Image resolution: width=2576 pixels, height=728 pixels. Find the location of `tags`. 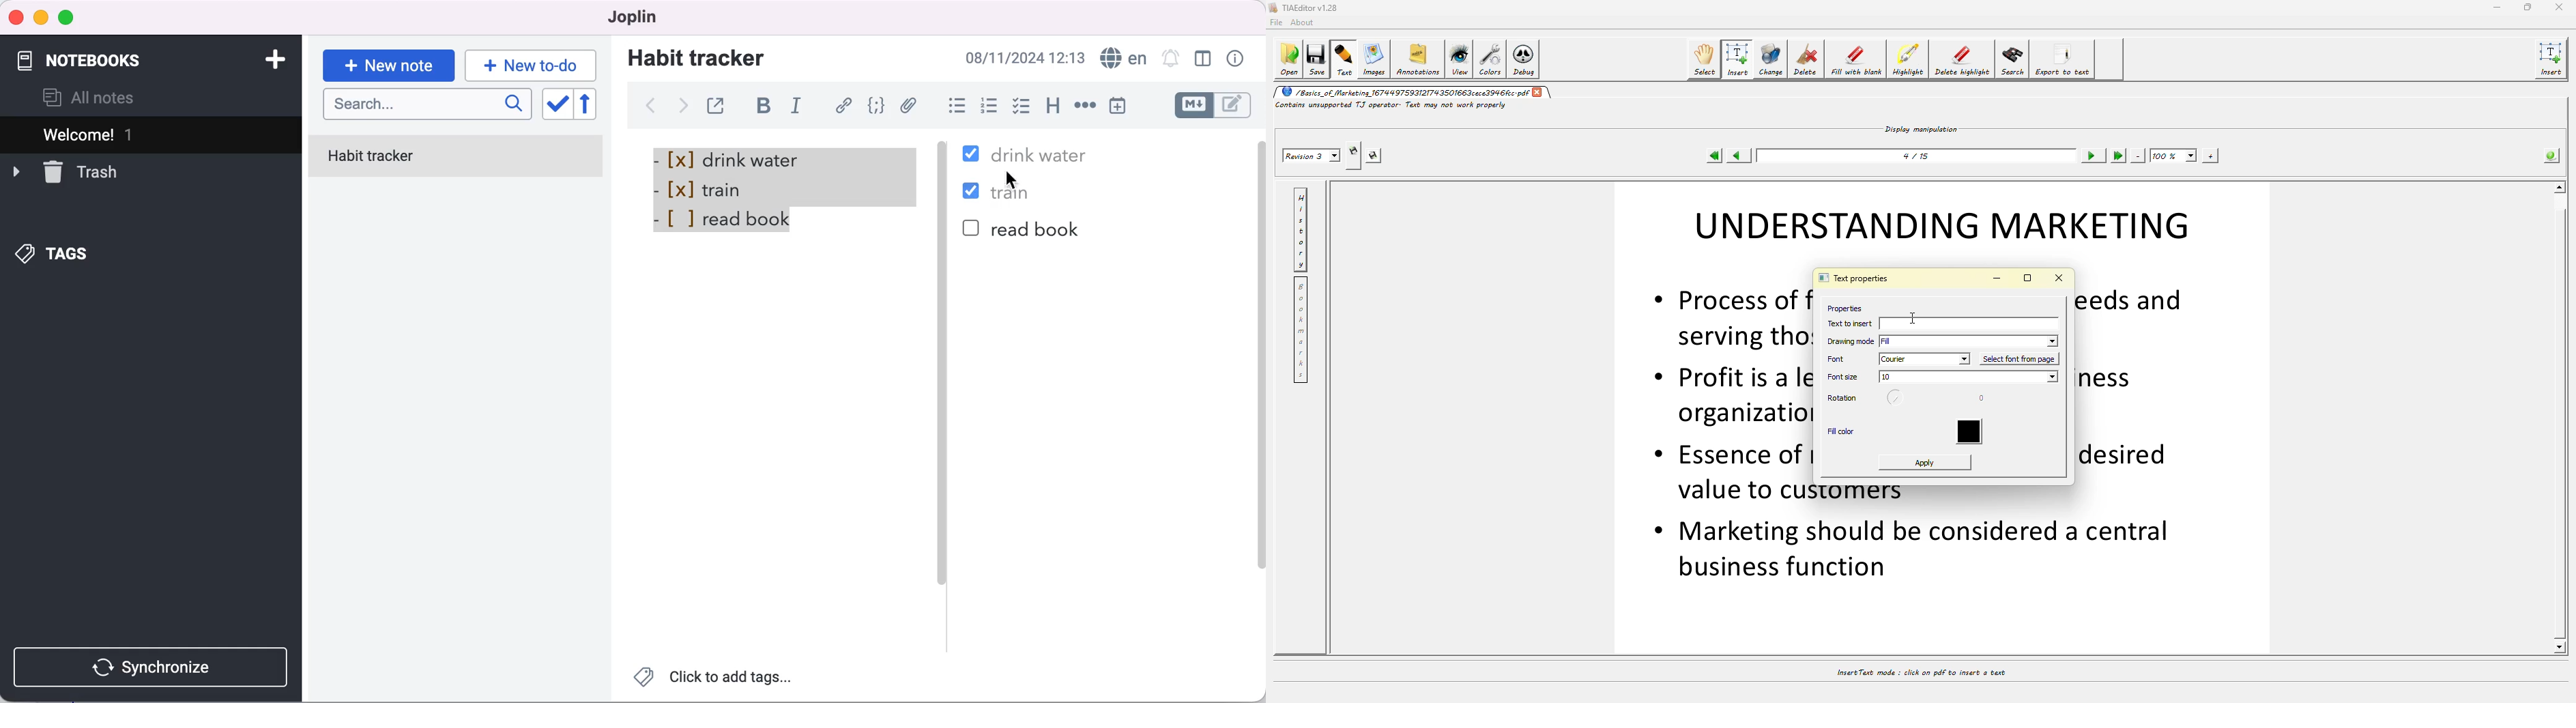

tags is located at coordinates (54, 255).